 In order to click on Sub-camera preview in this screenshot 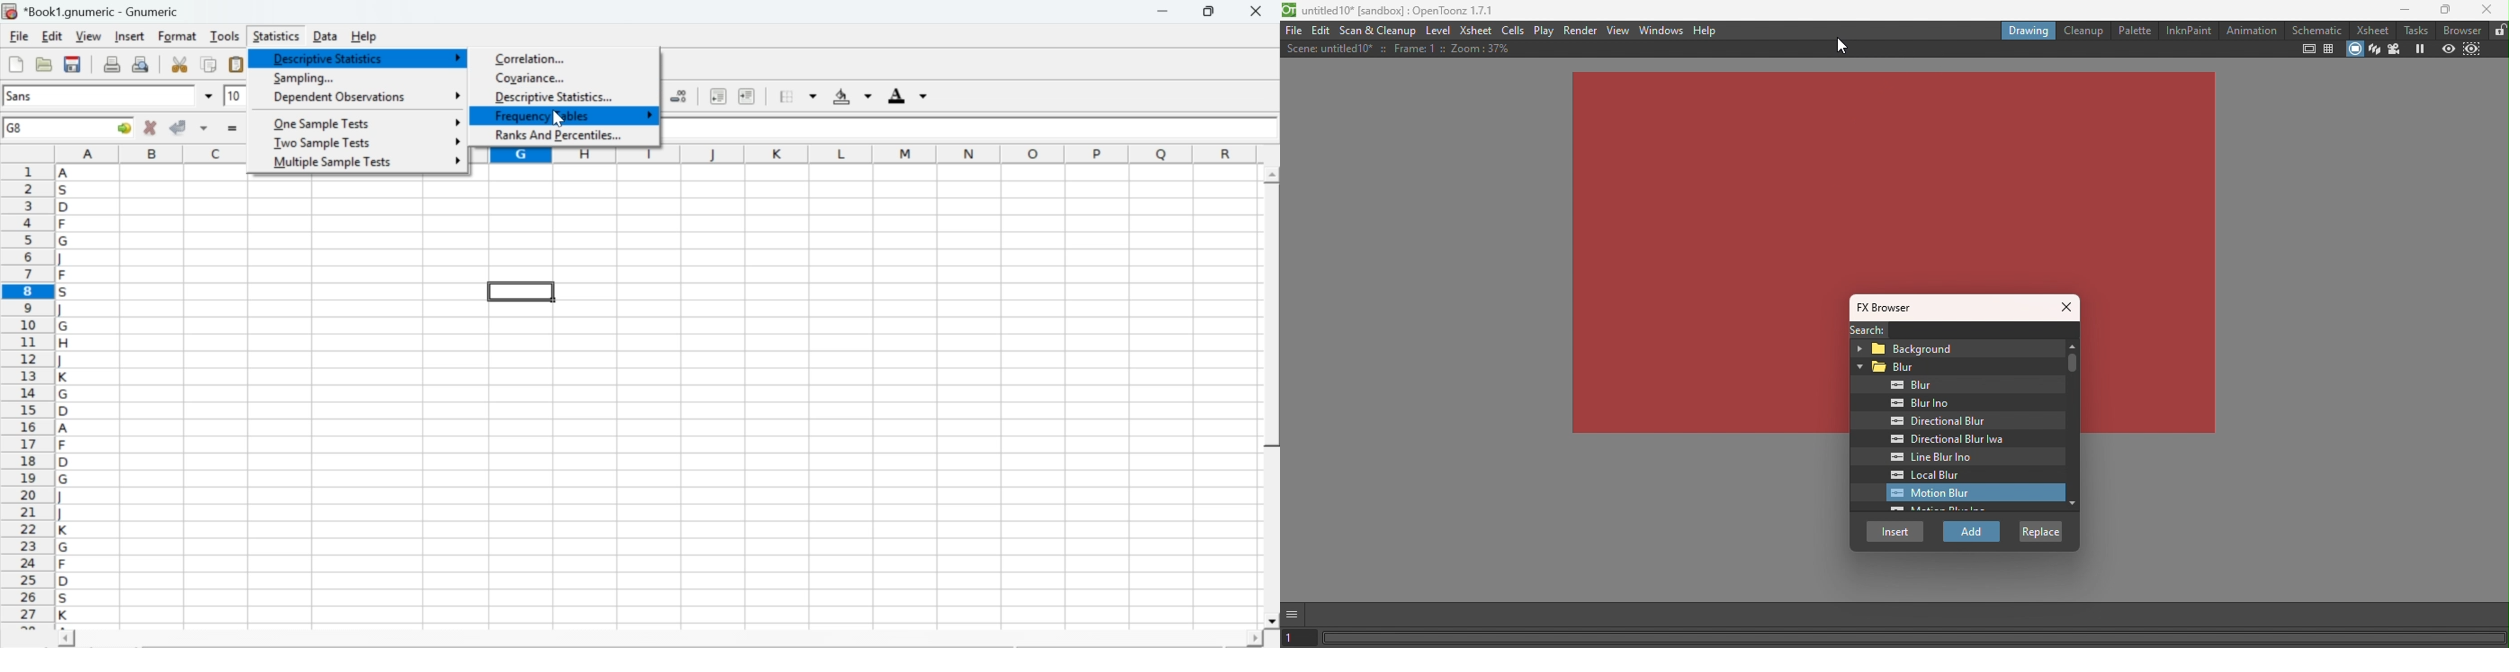, I will do `click(2472, 50)`.